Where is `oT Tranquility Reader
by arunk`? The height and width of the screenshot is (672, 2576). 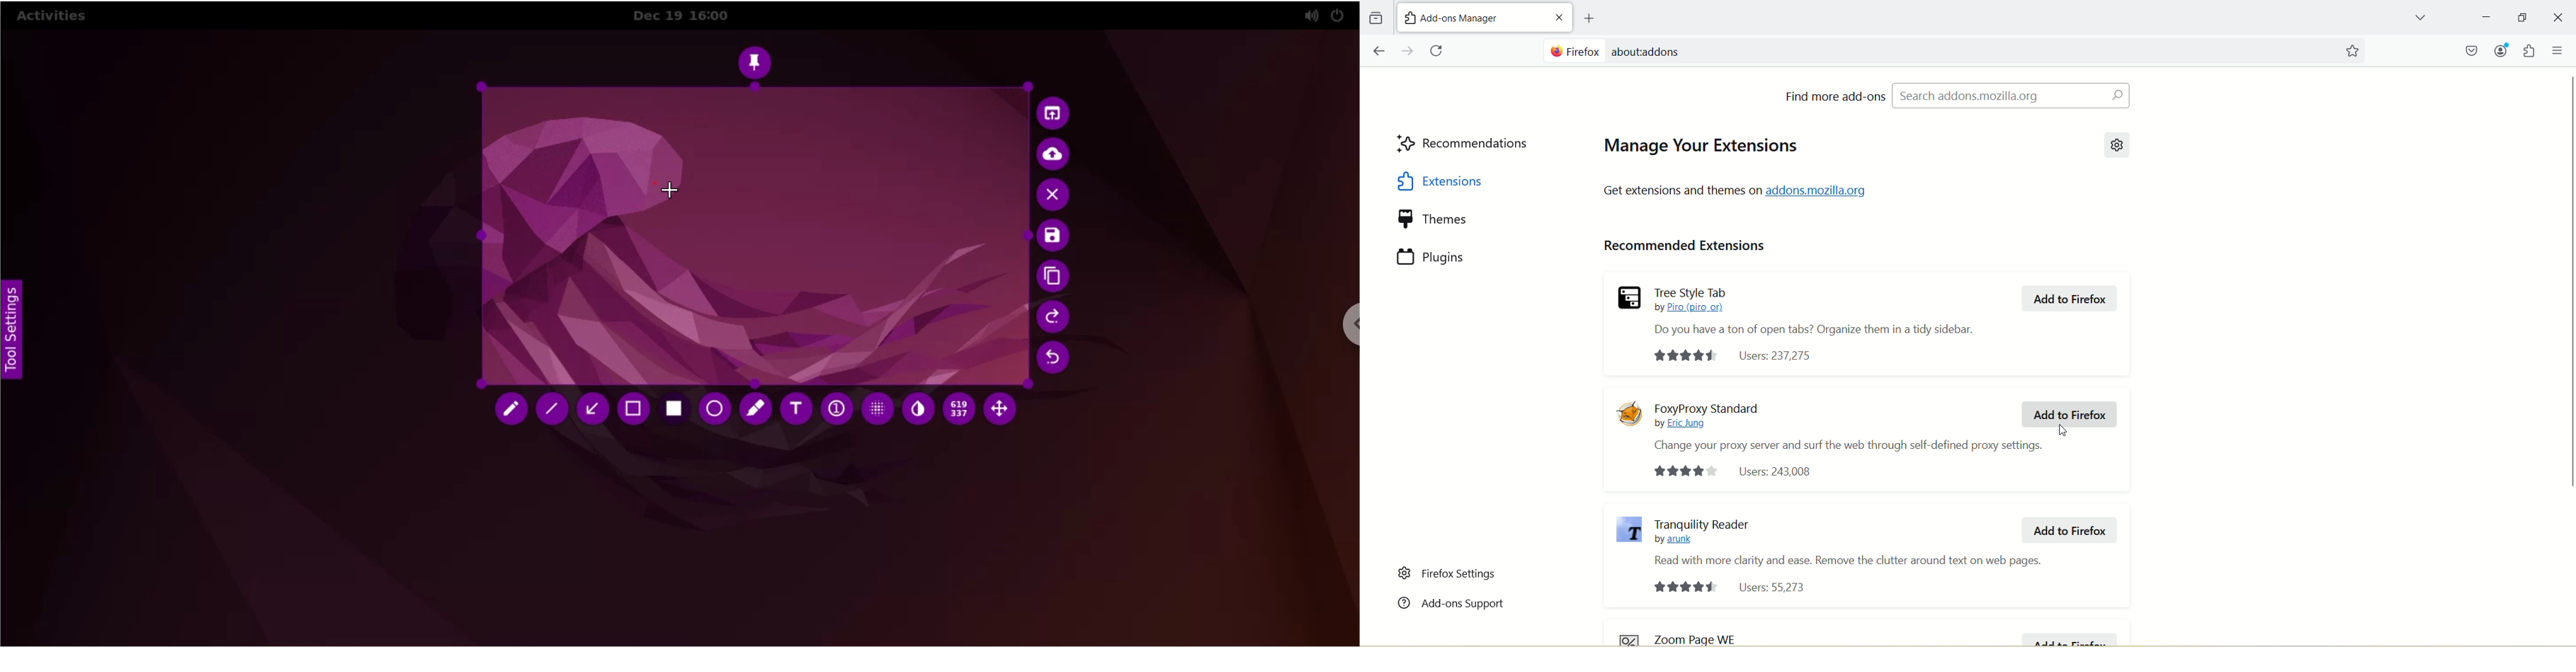 oT Tranquility Reader
by arunk is located at coordinates (1702, 532).